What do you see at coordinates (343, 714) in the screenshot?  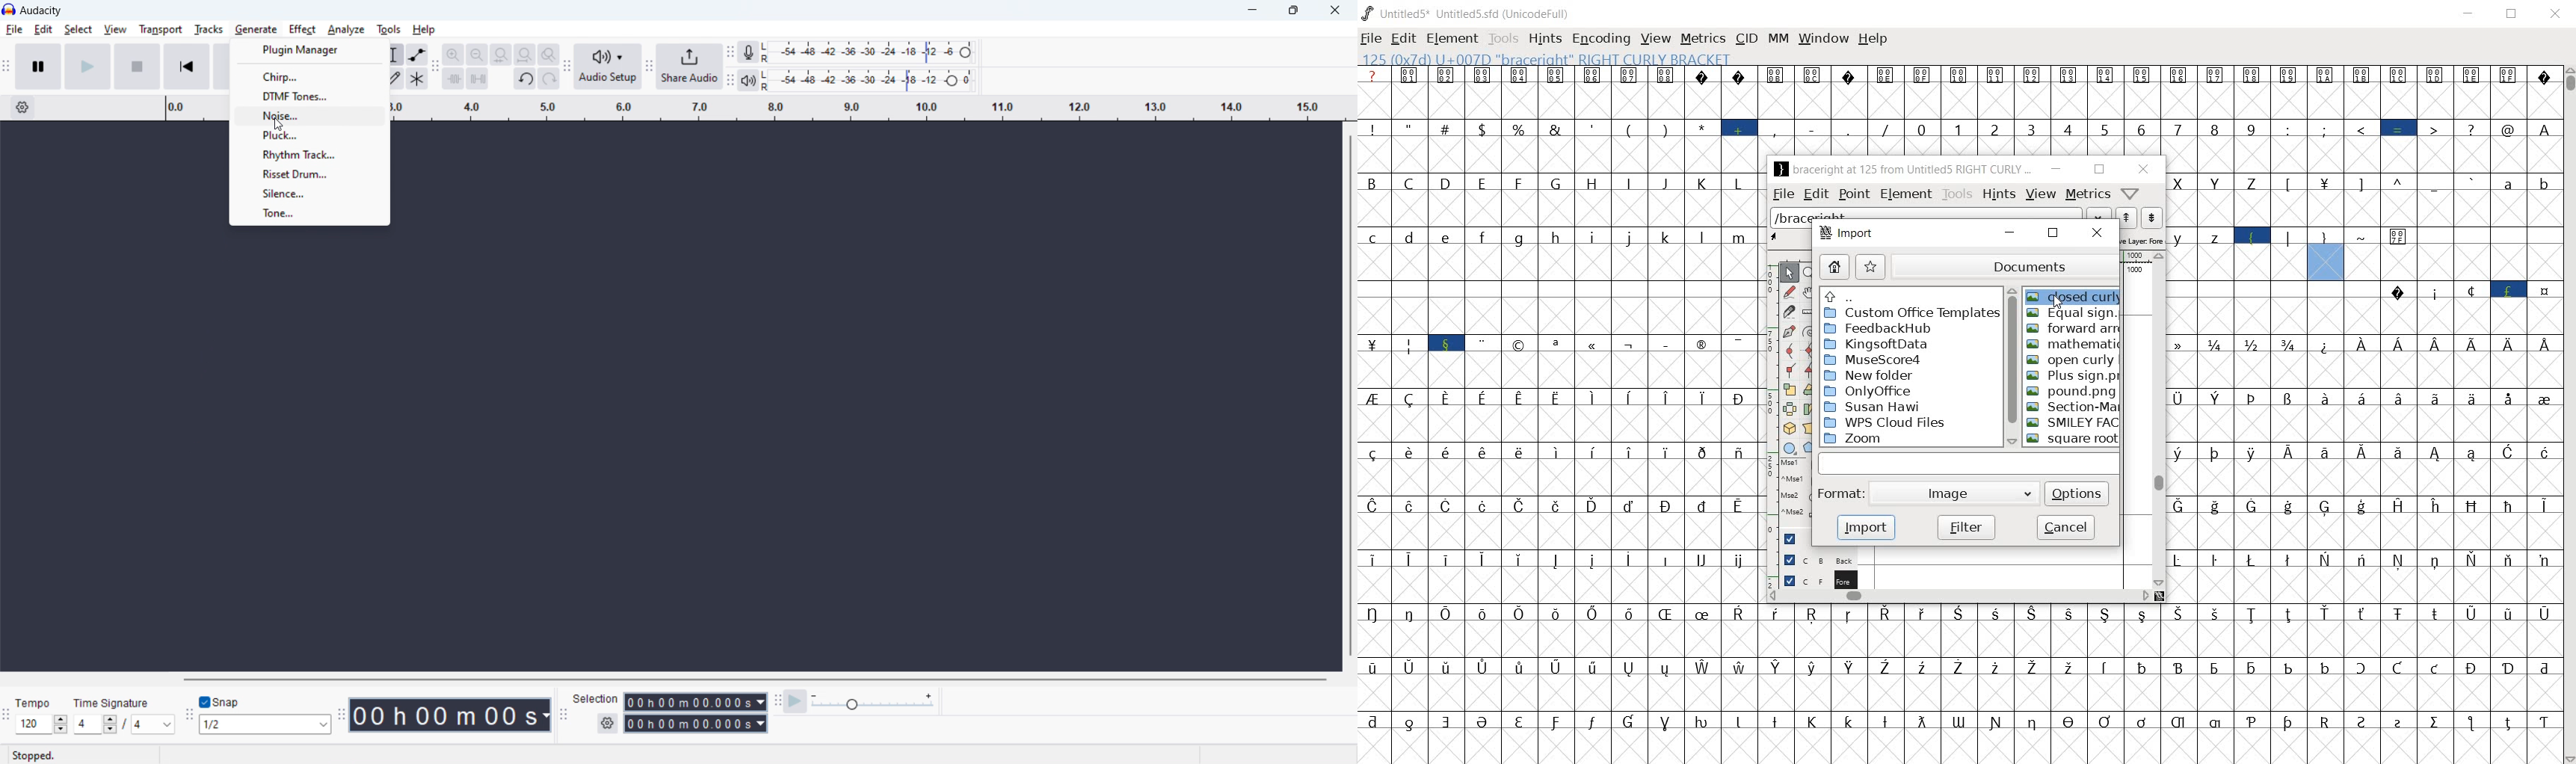 I see `time toolbar` at bounding box center [343, 714].